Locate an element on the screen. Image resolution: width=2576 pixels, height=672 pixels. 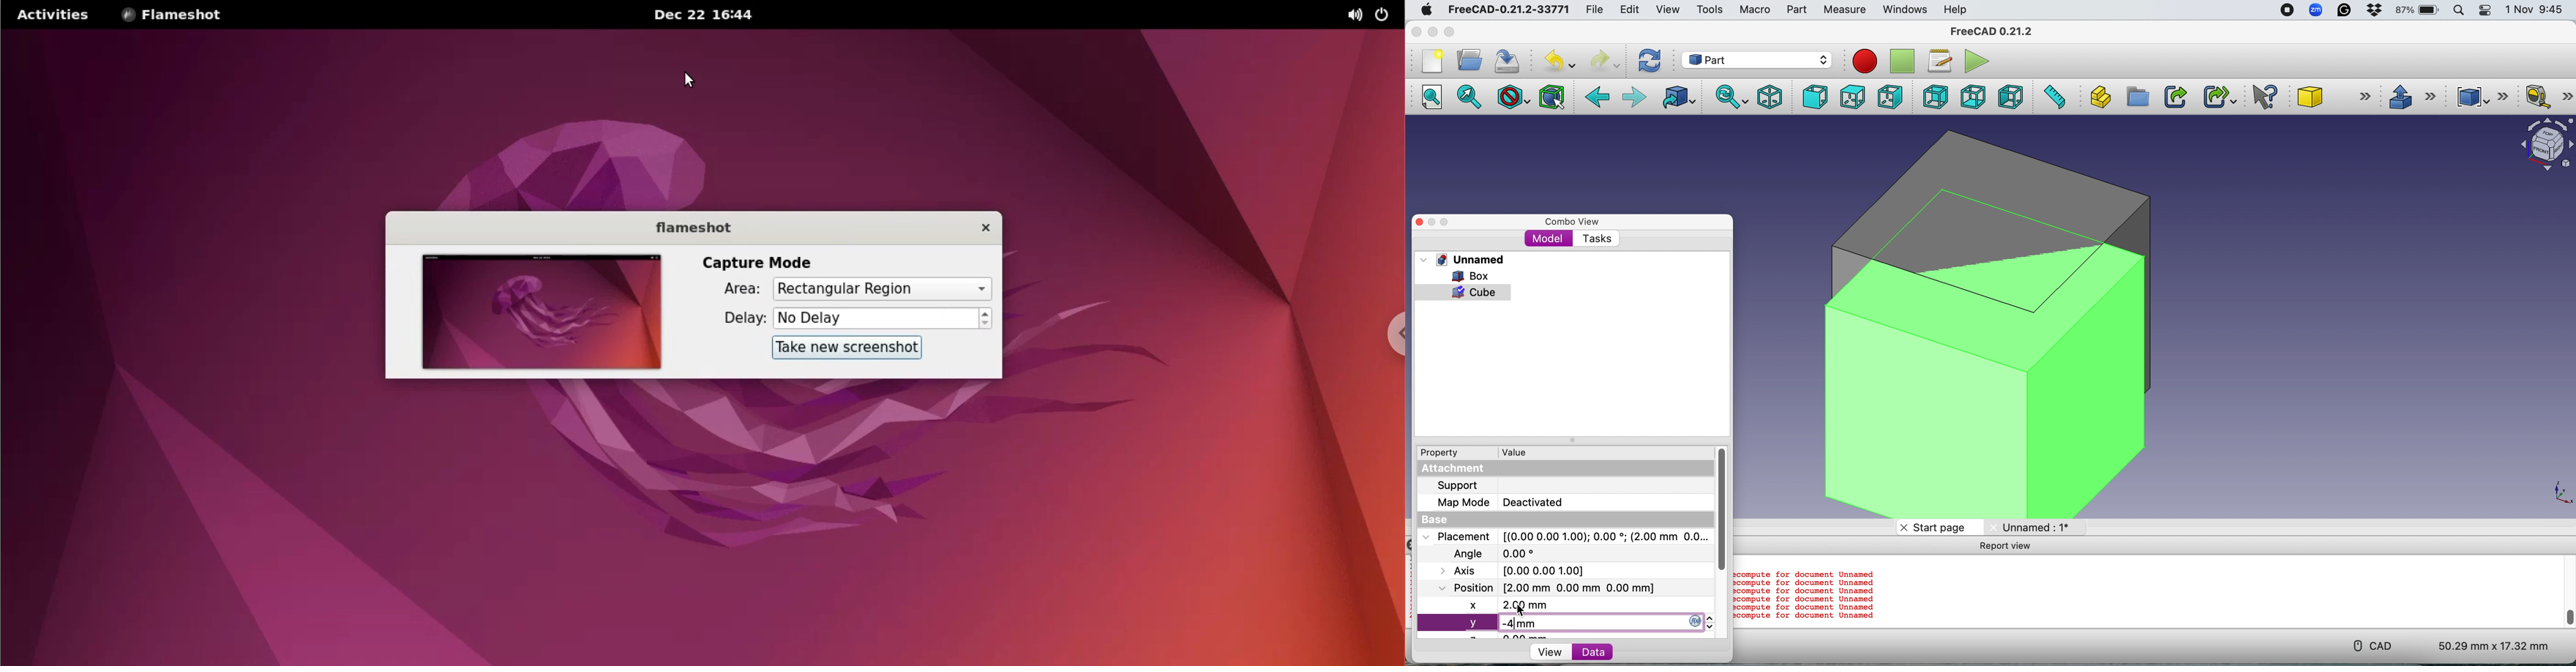
Go to linked object is located at coordinates (1681, 98).